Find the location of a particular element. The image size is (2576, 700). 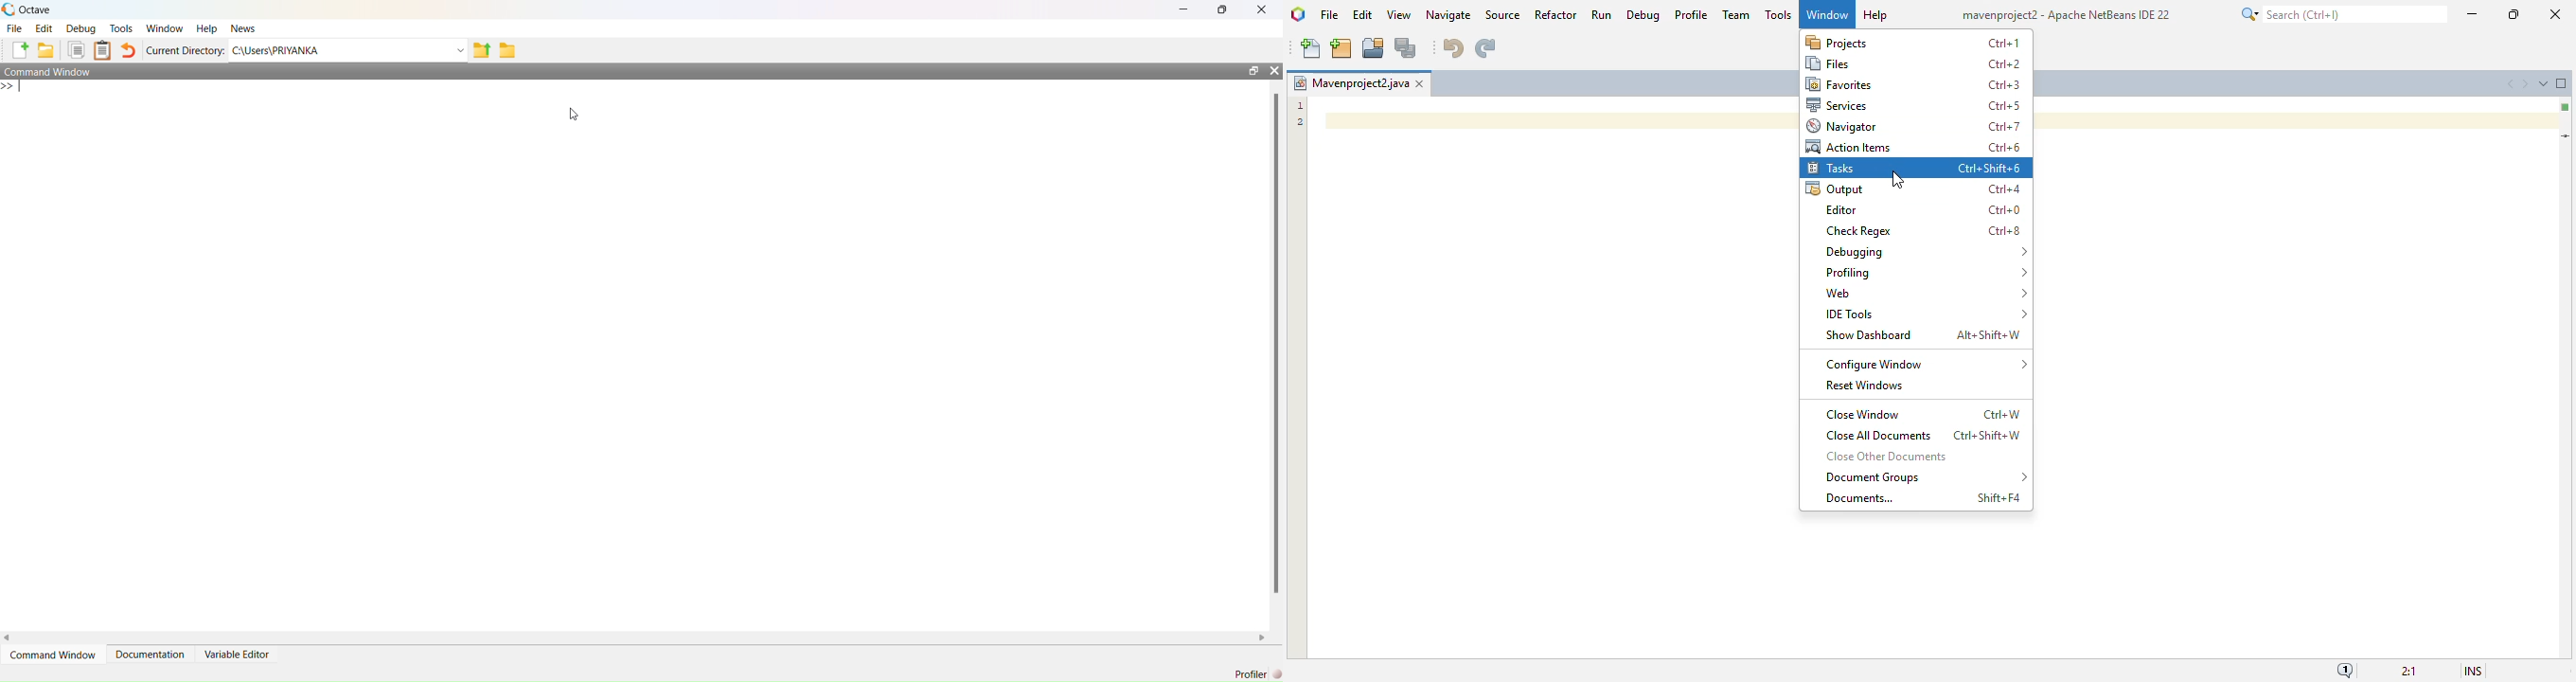

cursor is located at coordinates (1897, 180).